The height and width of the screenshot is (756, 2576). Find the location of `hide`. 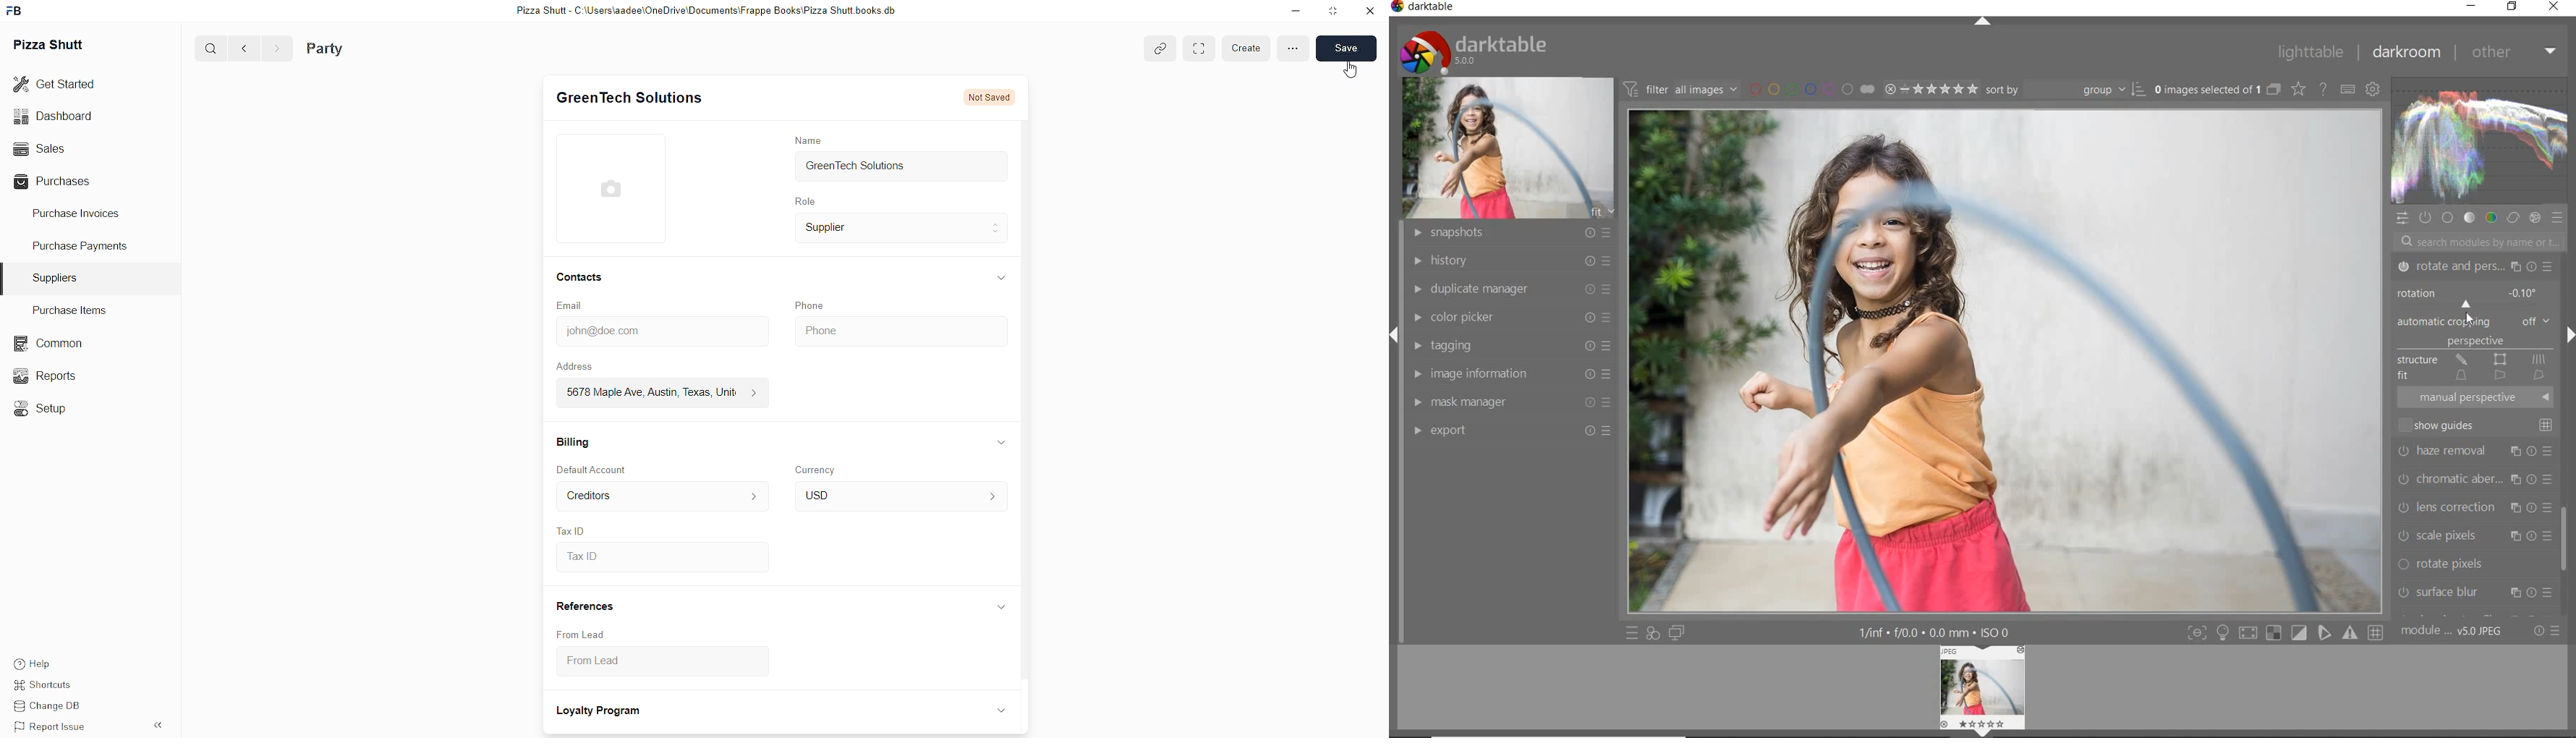

hide is located at coordinates (156, 726).